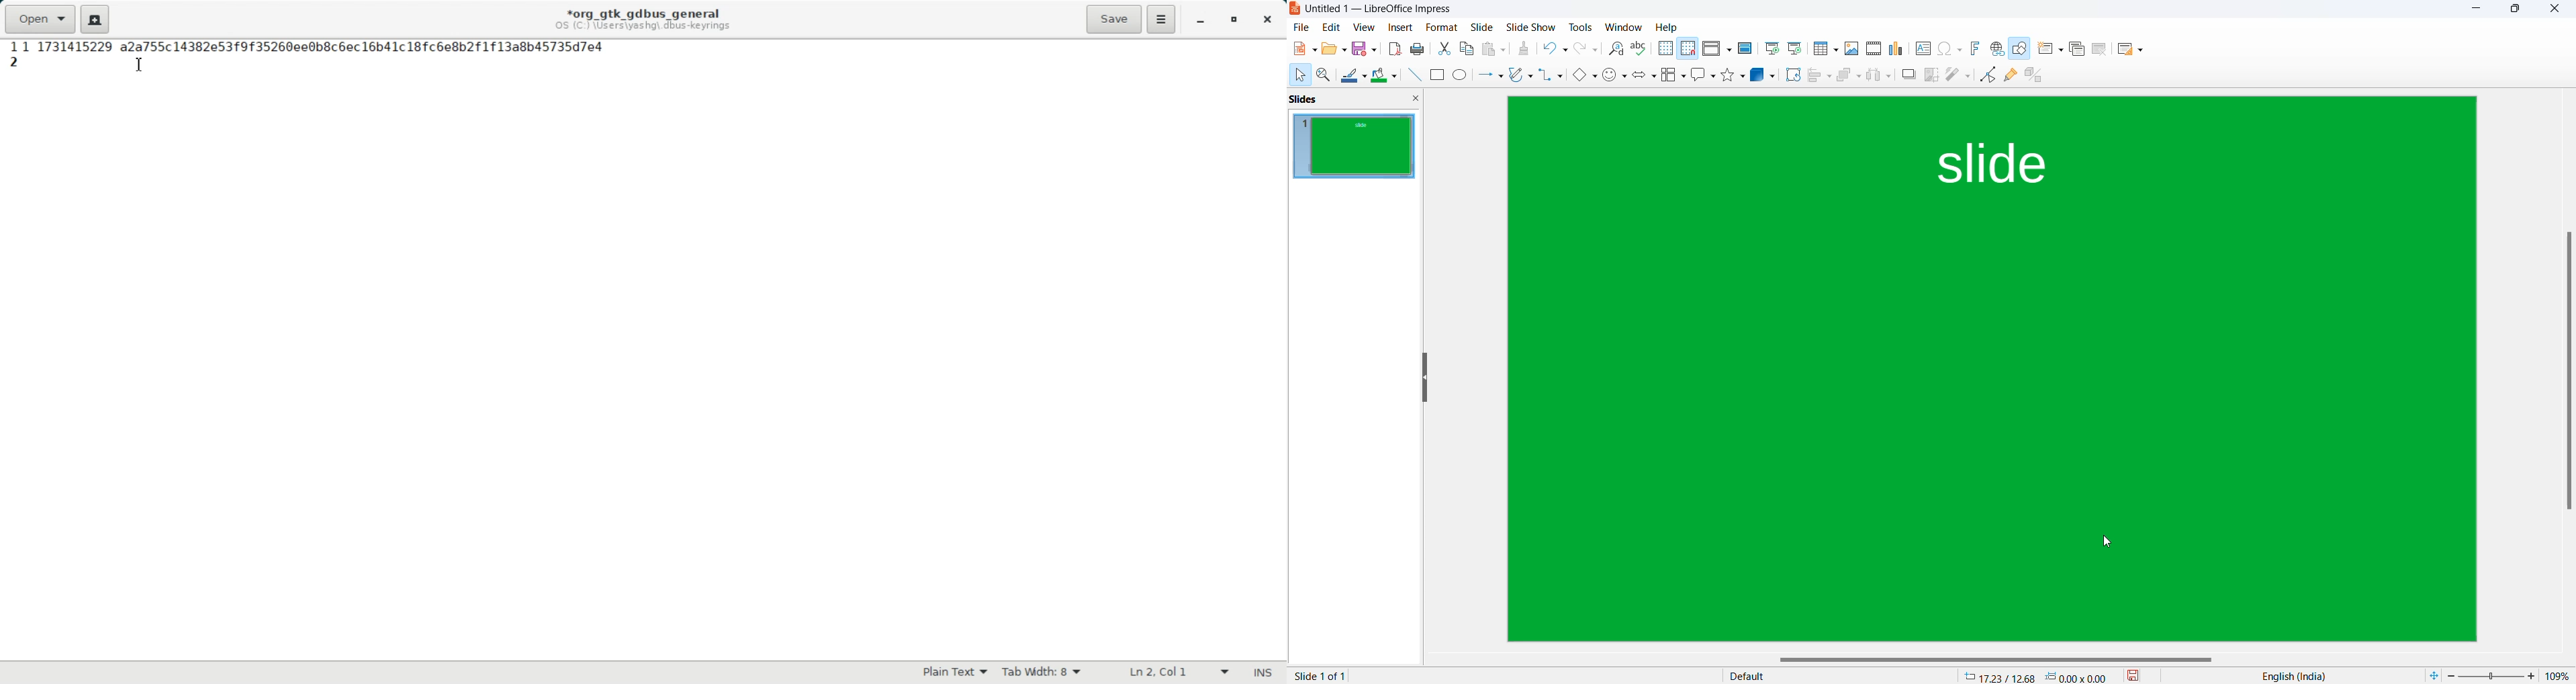 This screenshot has width=2576, height=700. What do you see at coordinates (1557, 50) in the screenshot?
I see `undo` at bounding box center [1557, 50].